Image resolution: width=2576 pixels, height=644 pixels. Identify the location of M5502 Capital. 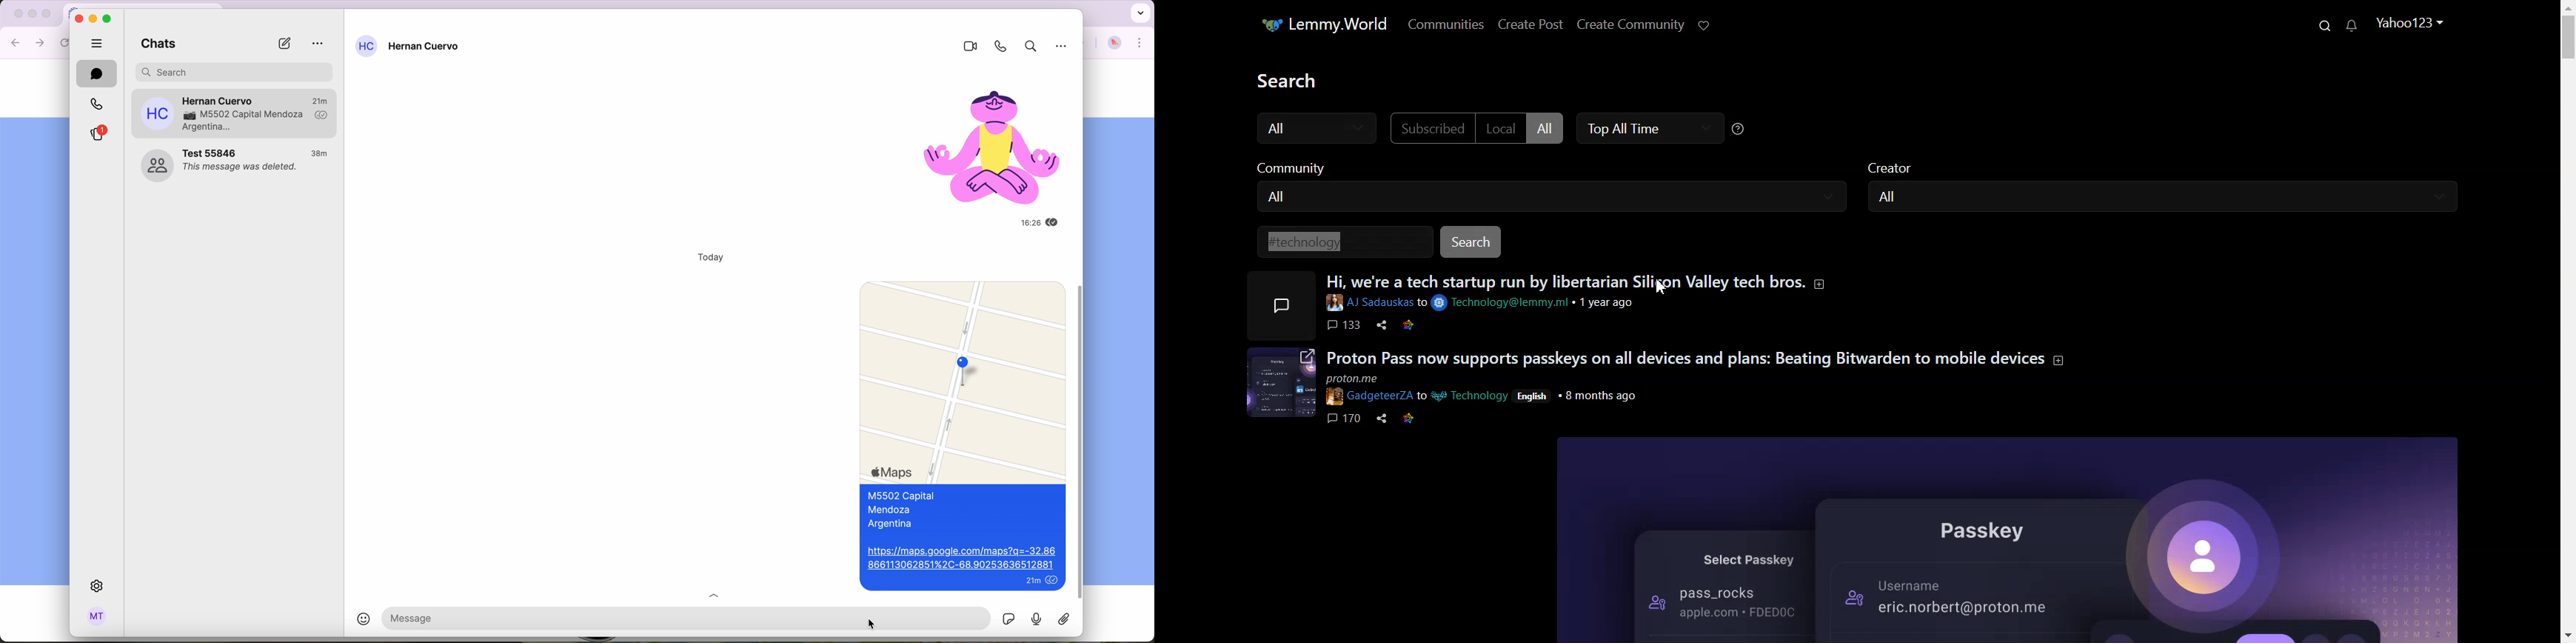
(902, 496).